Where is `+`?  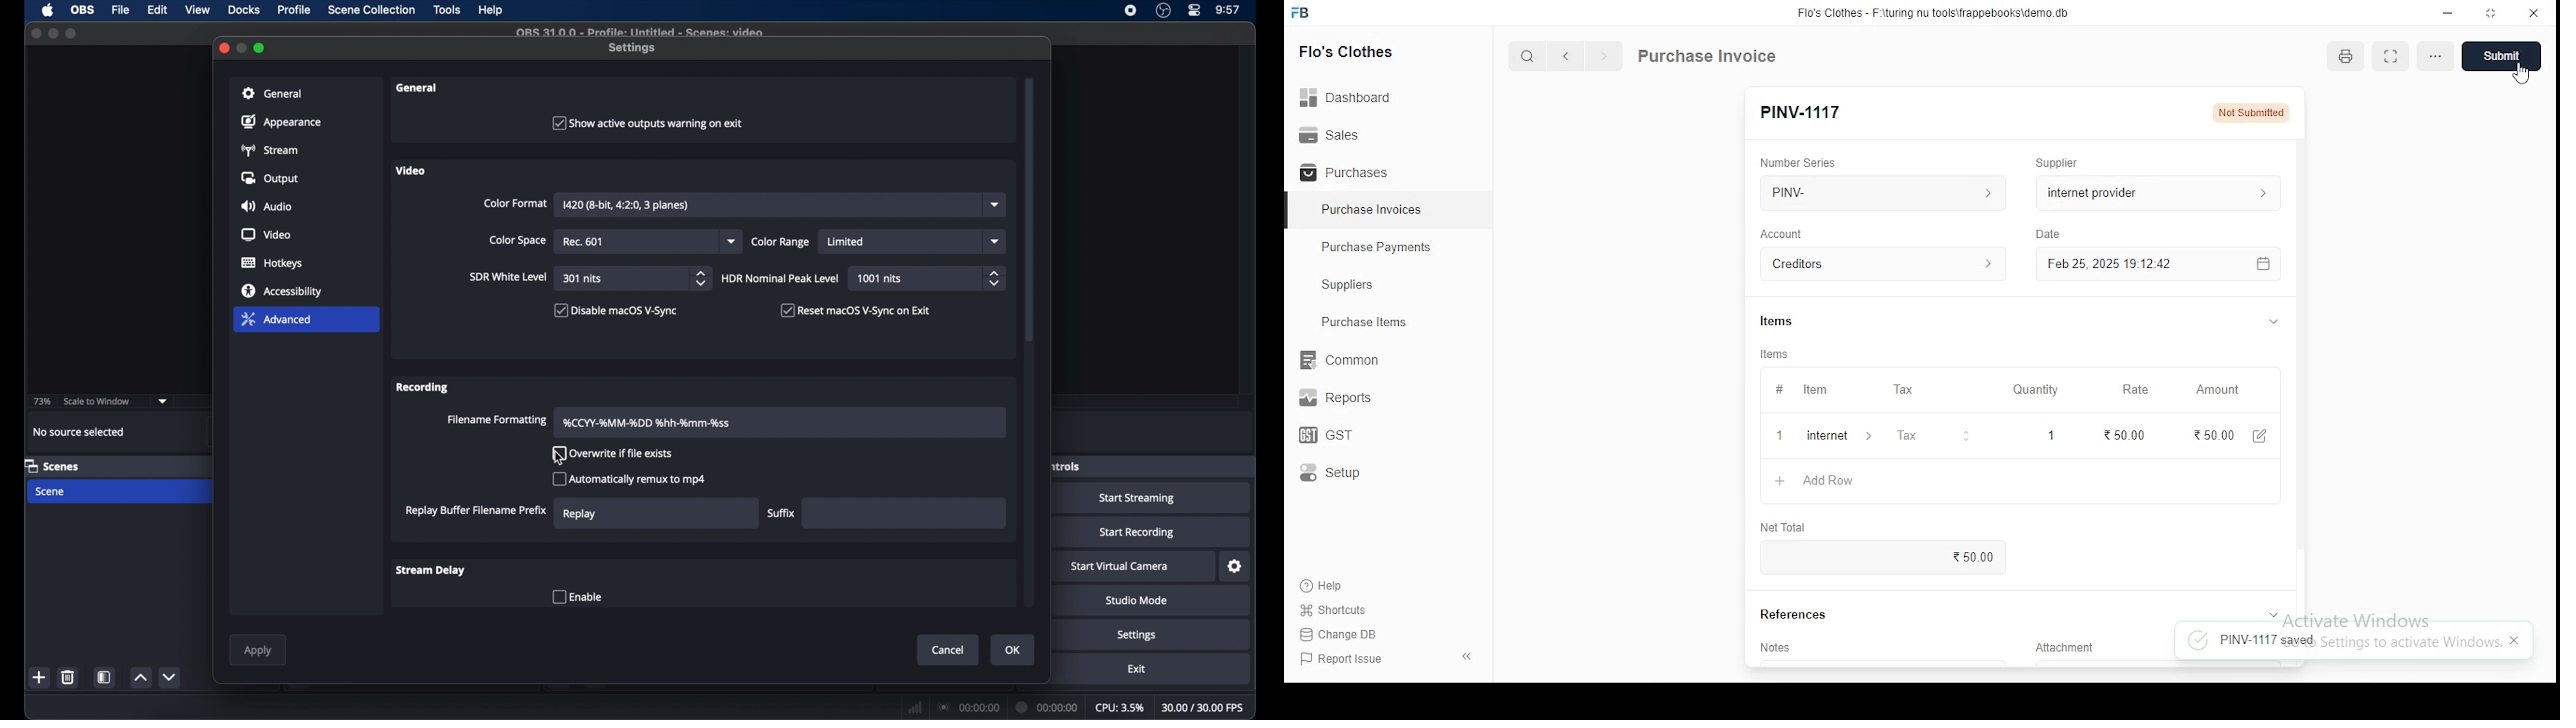
+ is located at coordinates (1779, 437).